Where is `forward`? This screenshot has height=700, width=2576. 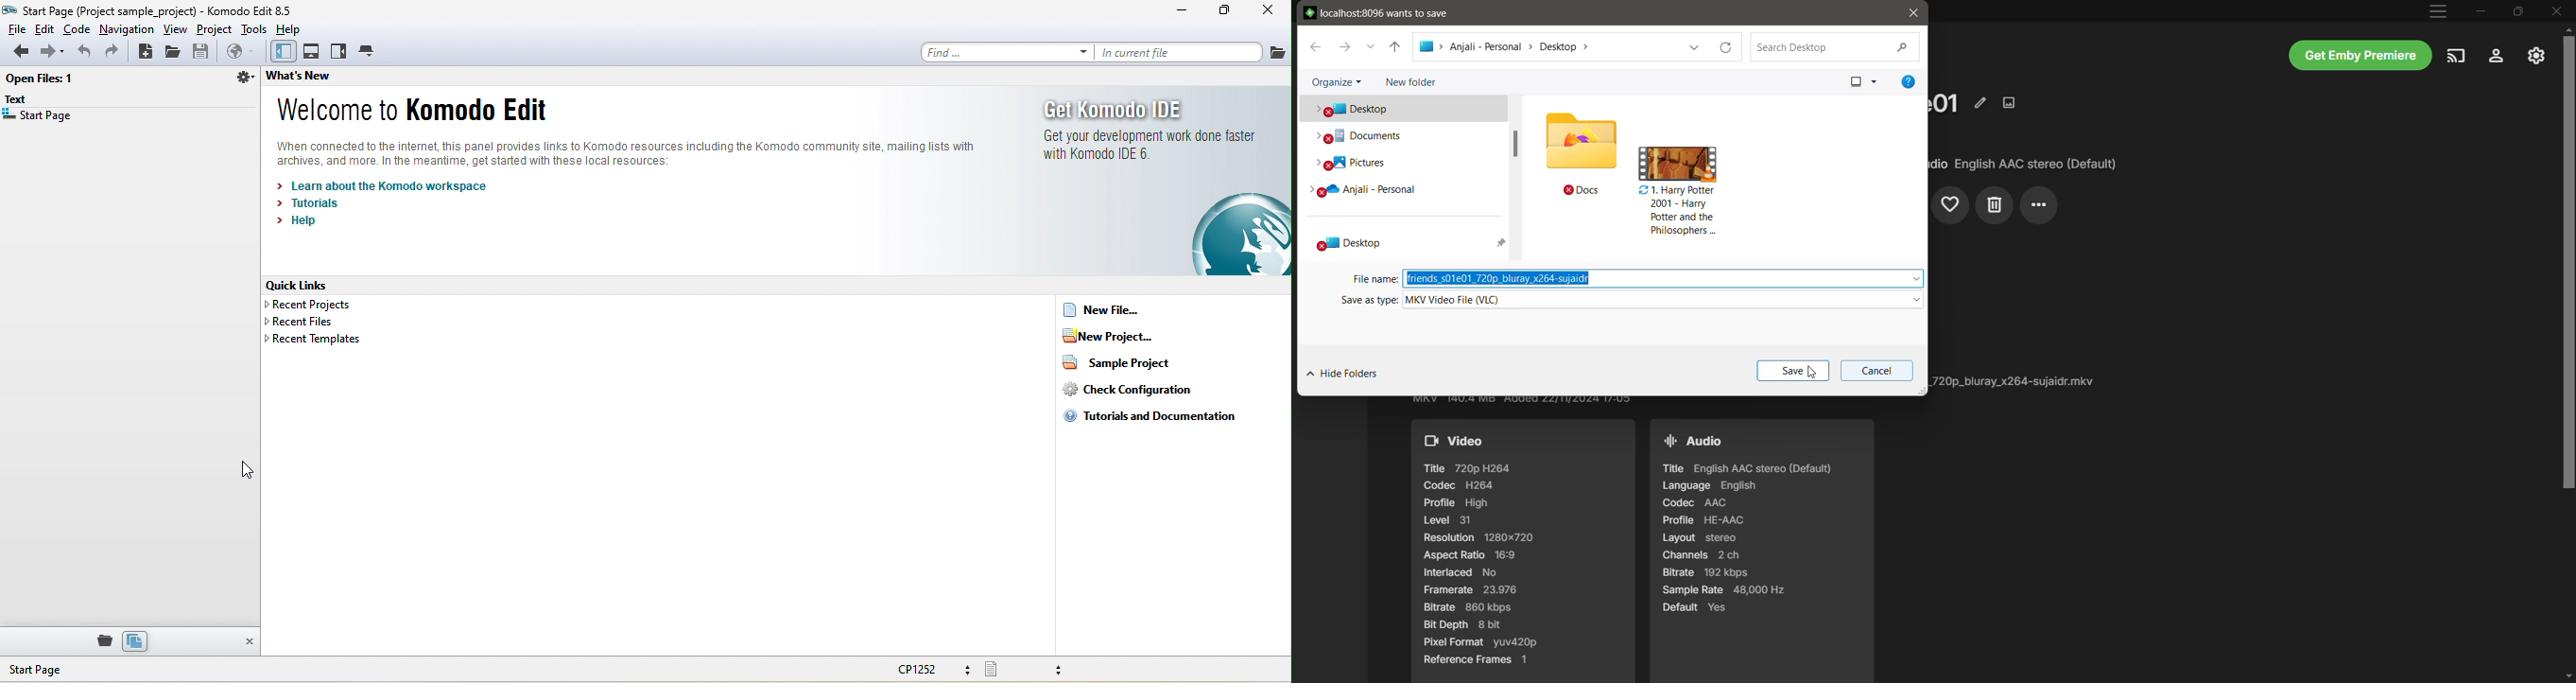
forward is located at coordinates (51, 53).